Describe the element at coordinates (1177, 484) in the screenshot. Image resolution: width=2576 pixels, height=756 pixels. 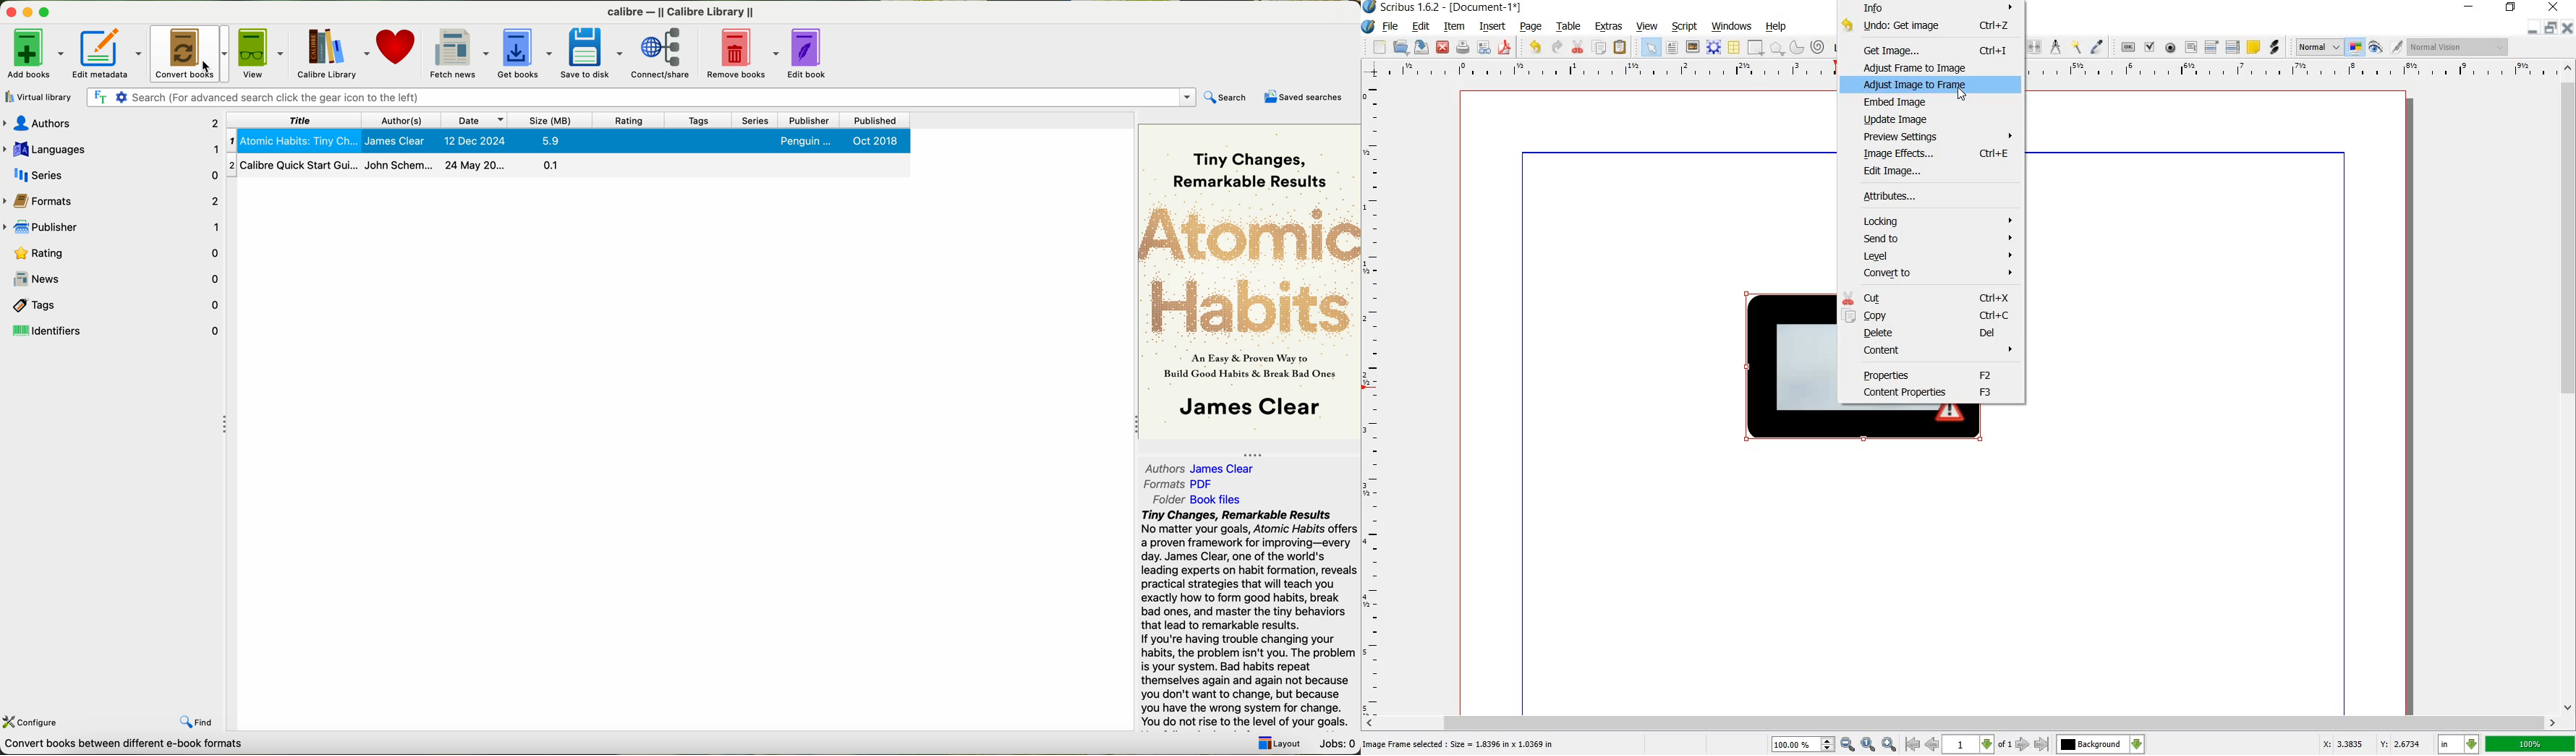
I see `formats` at that location.